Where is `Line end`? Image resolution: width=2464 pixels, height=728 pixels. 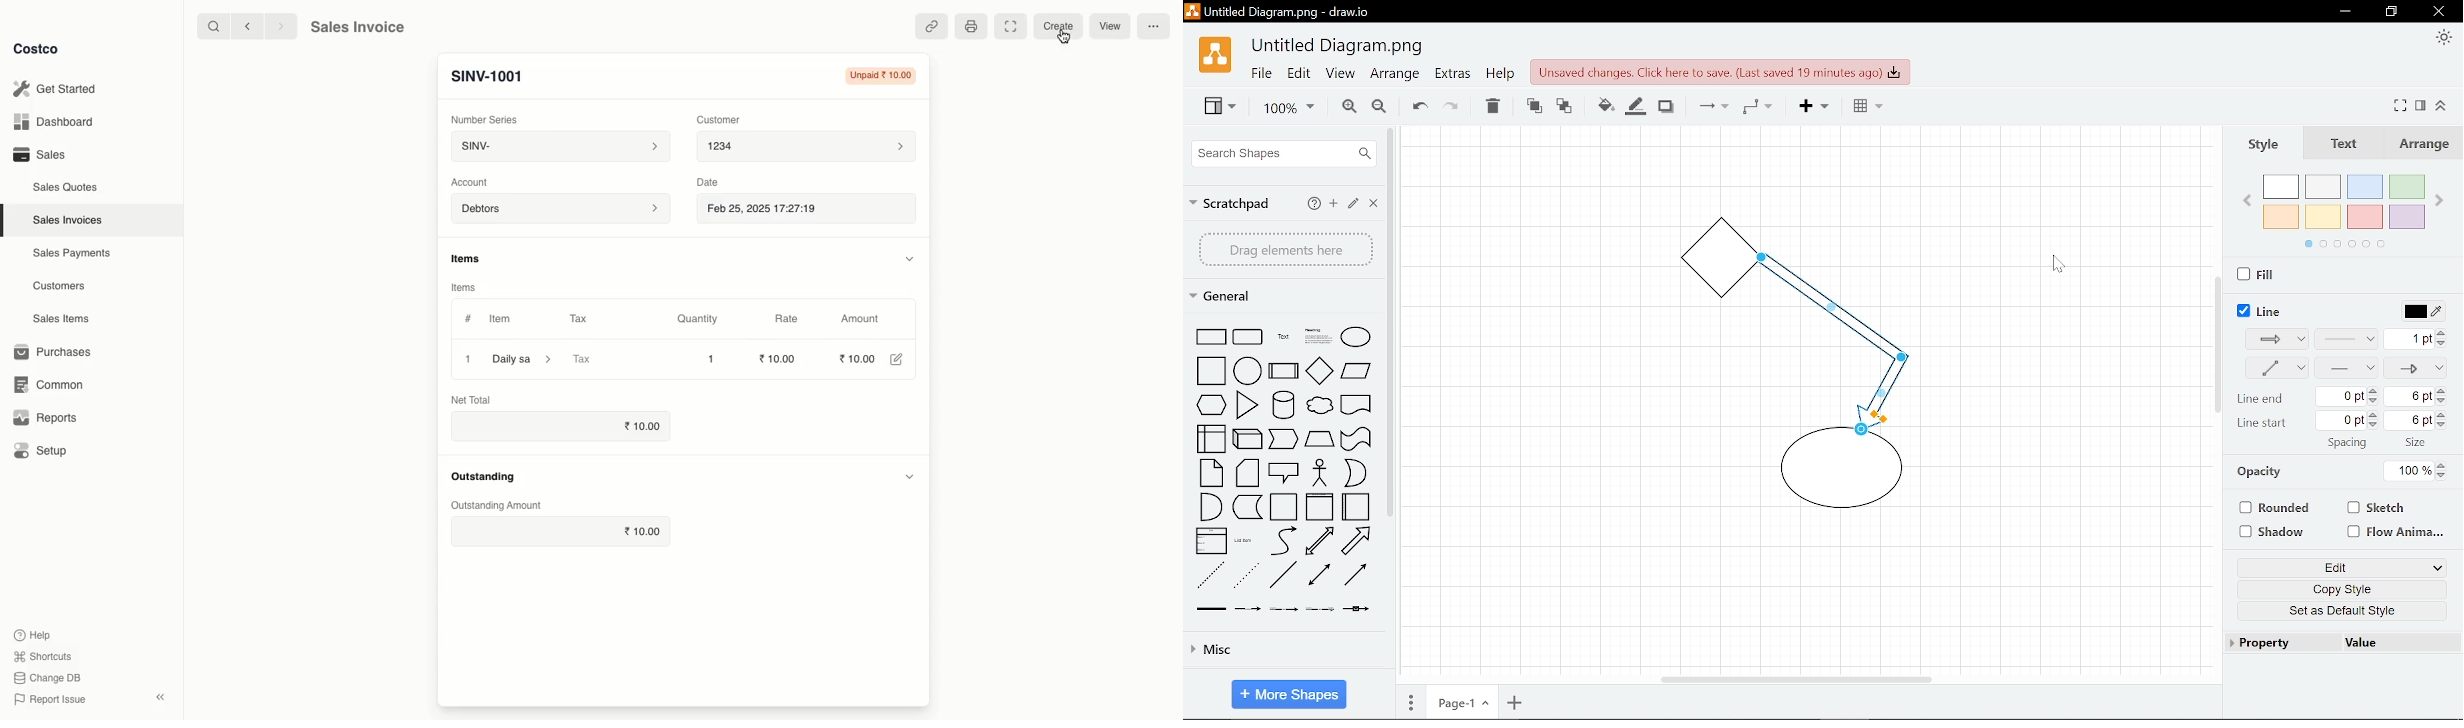
Line end is located at coordinates (2263, 400).